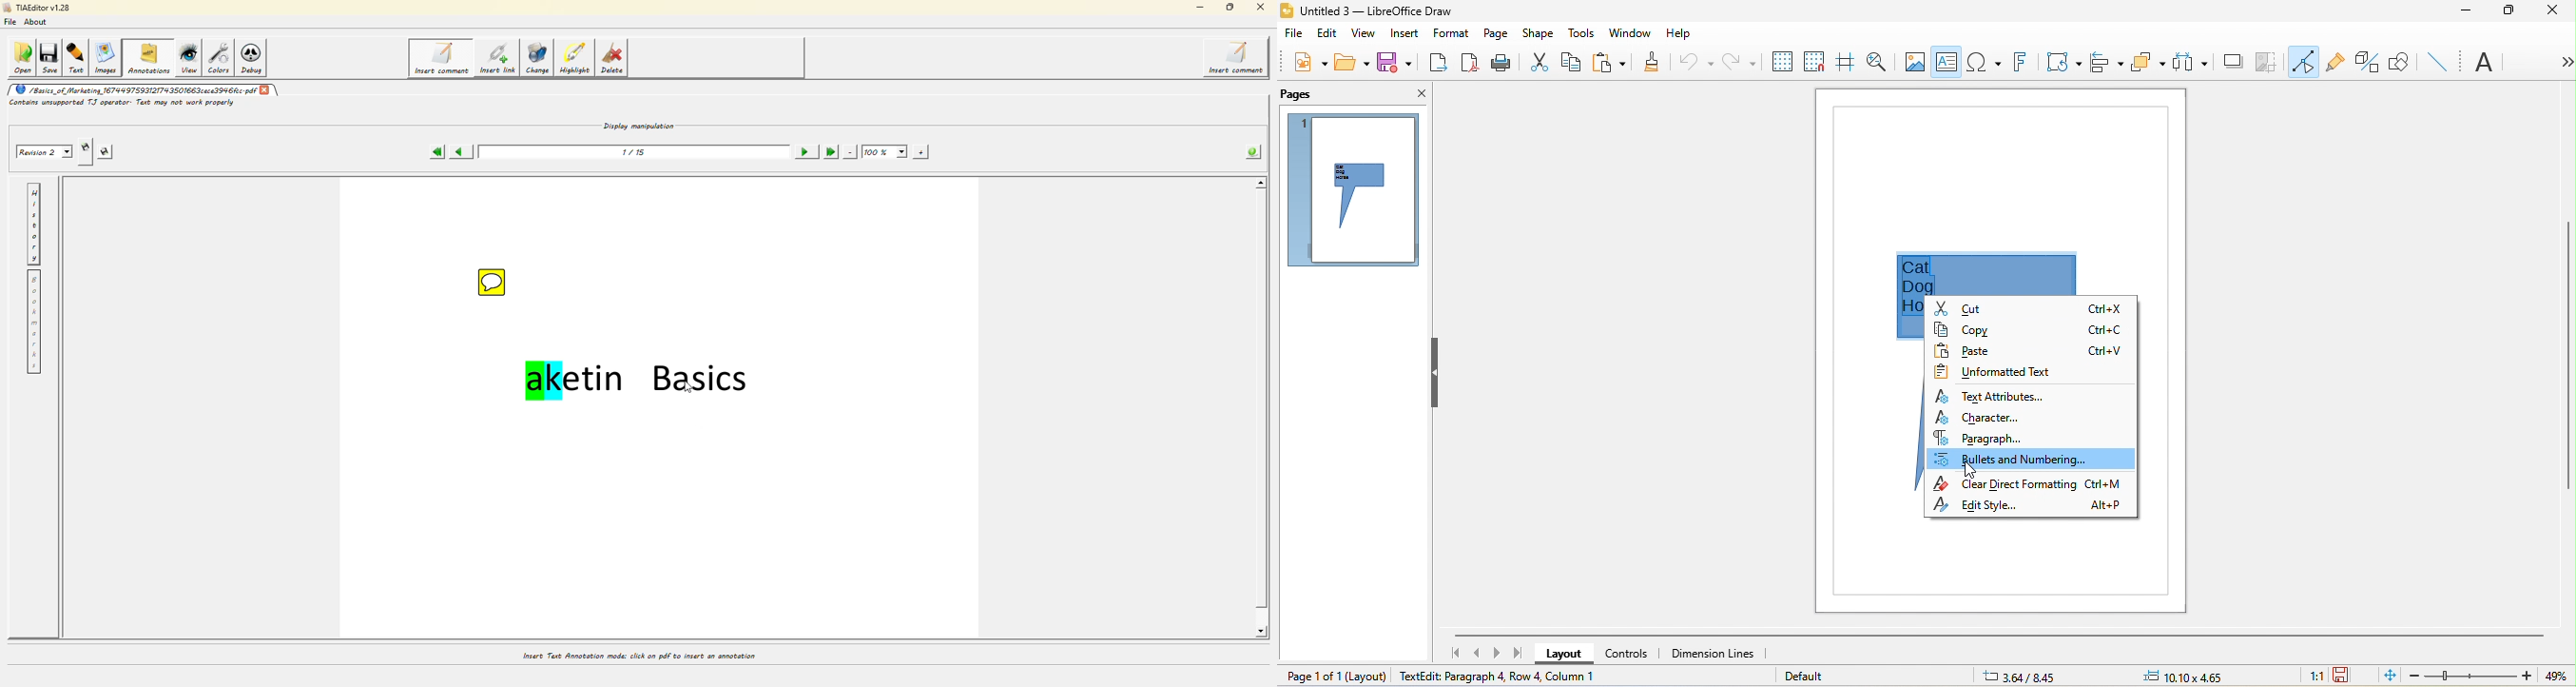 Image resolution: width=2576 pixels, height=700 pixels. What do you see at coordinates (2368, 63) in the screenshot?
I see `toggle extrusion` at bounding box center [2368, 63].